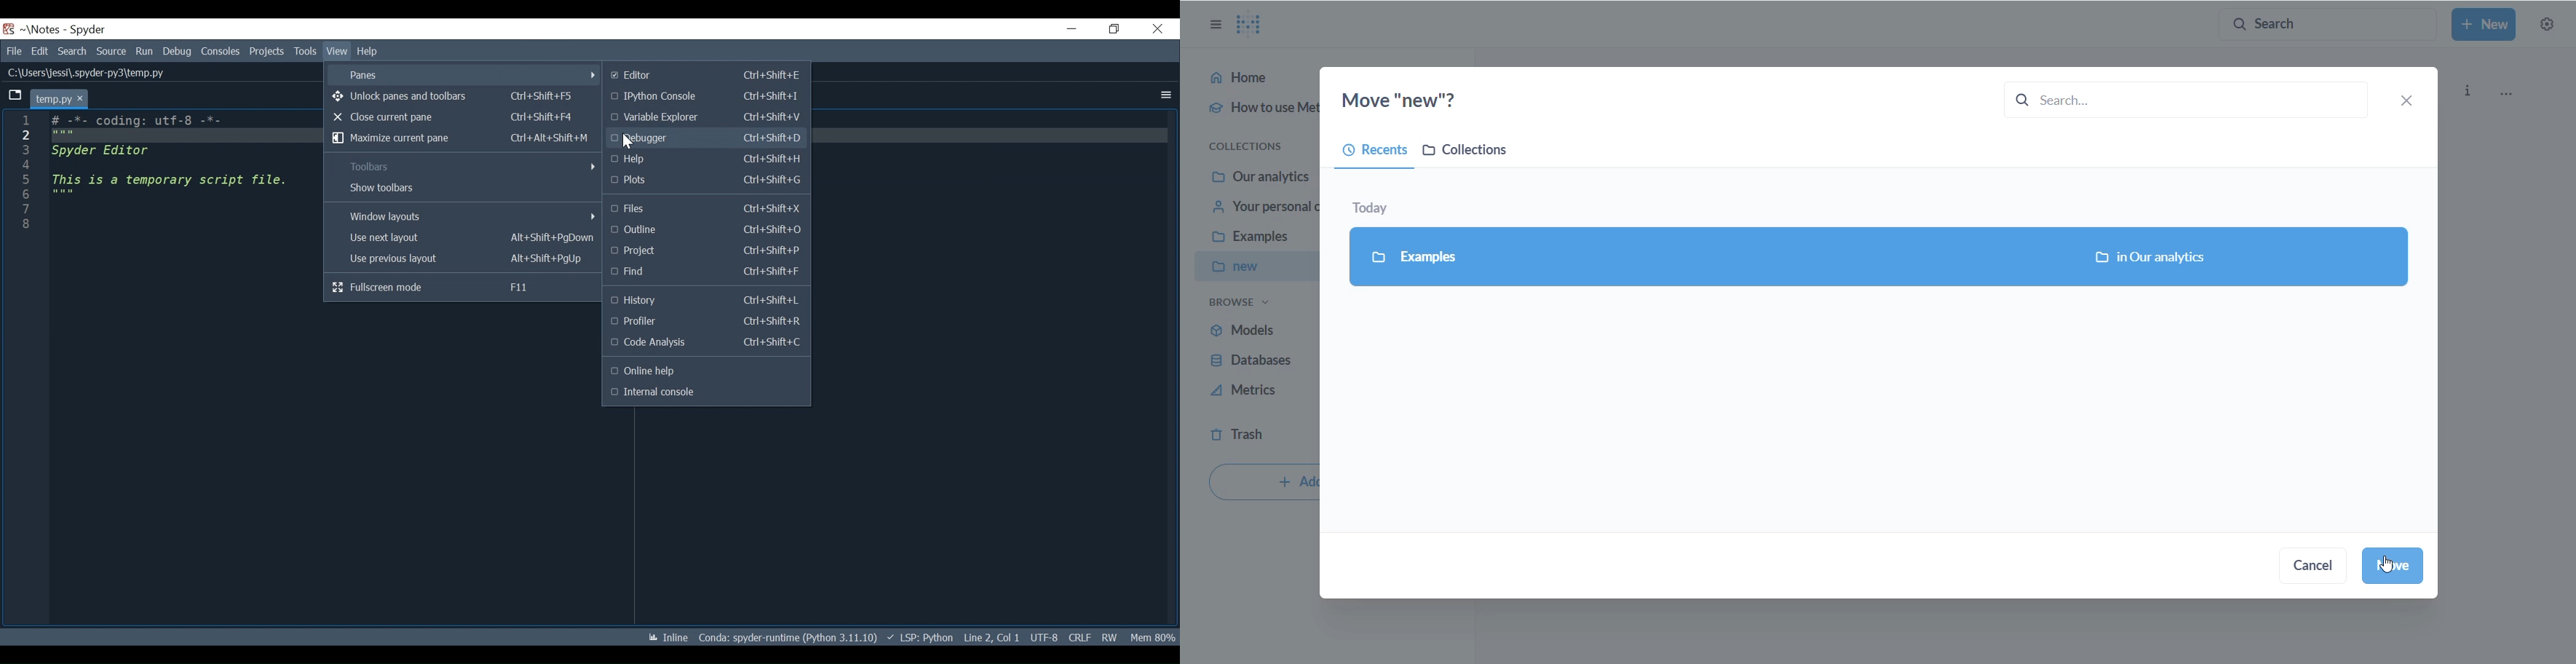  What do you see at coordinates (704, 95) in the screenshot?
I see `IPython Console` at bounding box center [704, 95].